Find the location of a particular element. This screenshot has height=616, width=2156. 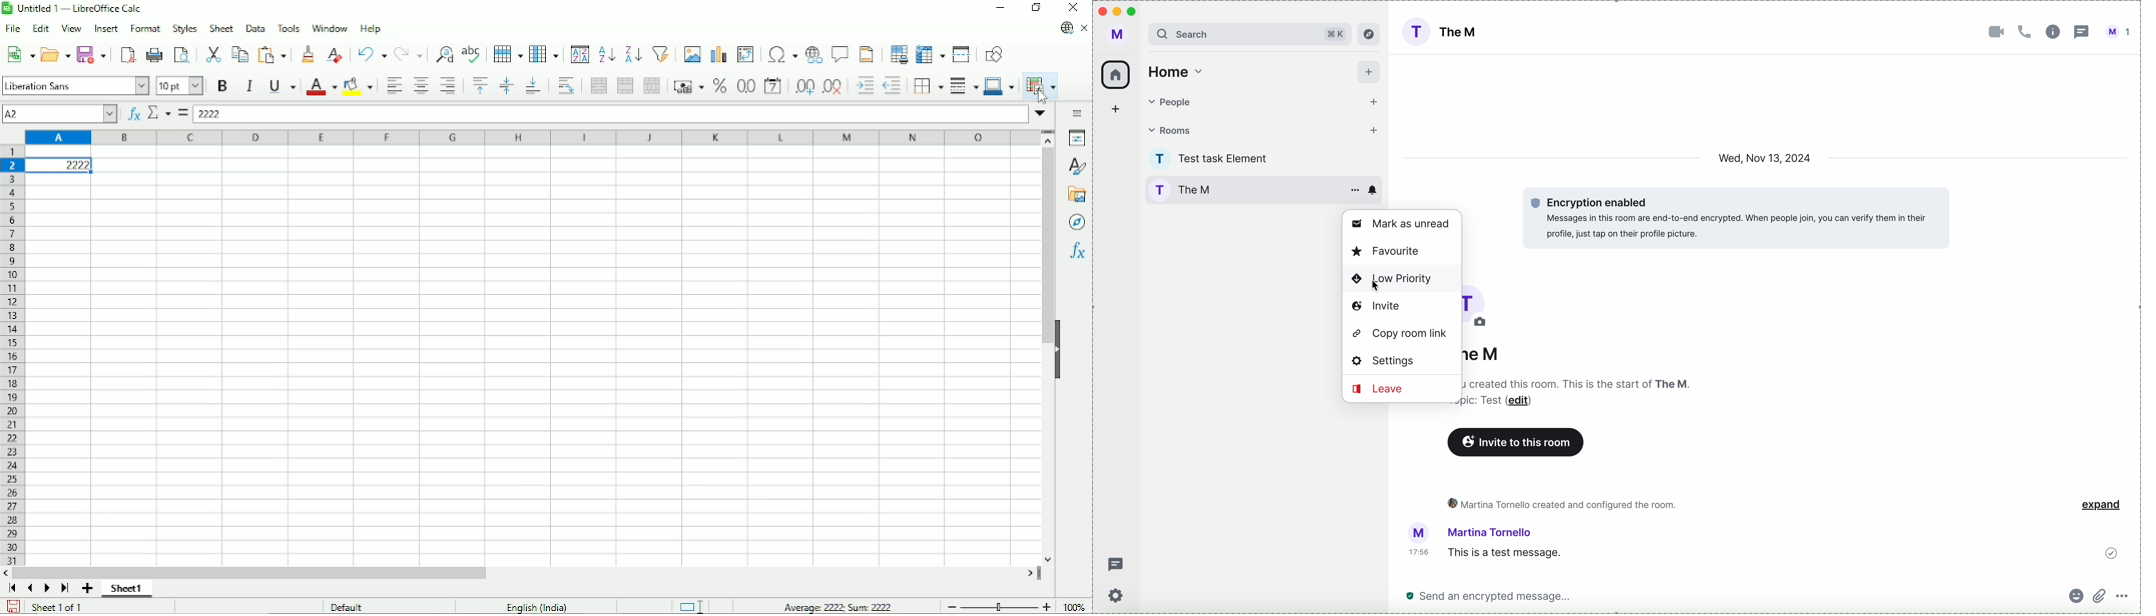

Untitled 1 - LibreOffice Calc is located at coordinates (76, 8).